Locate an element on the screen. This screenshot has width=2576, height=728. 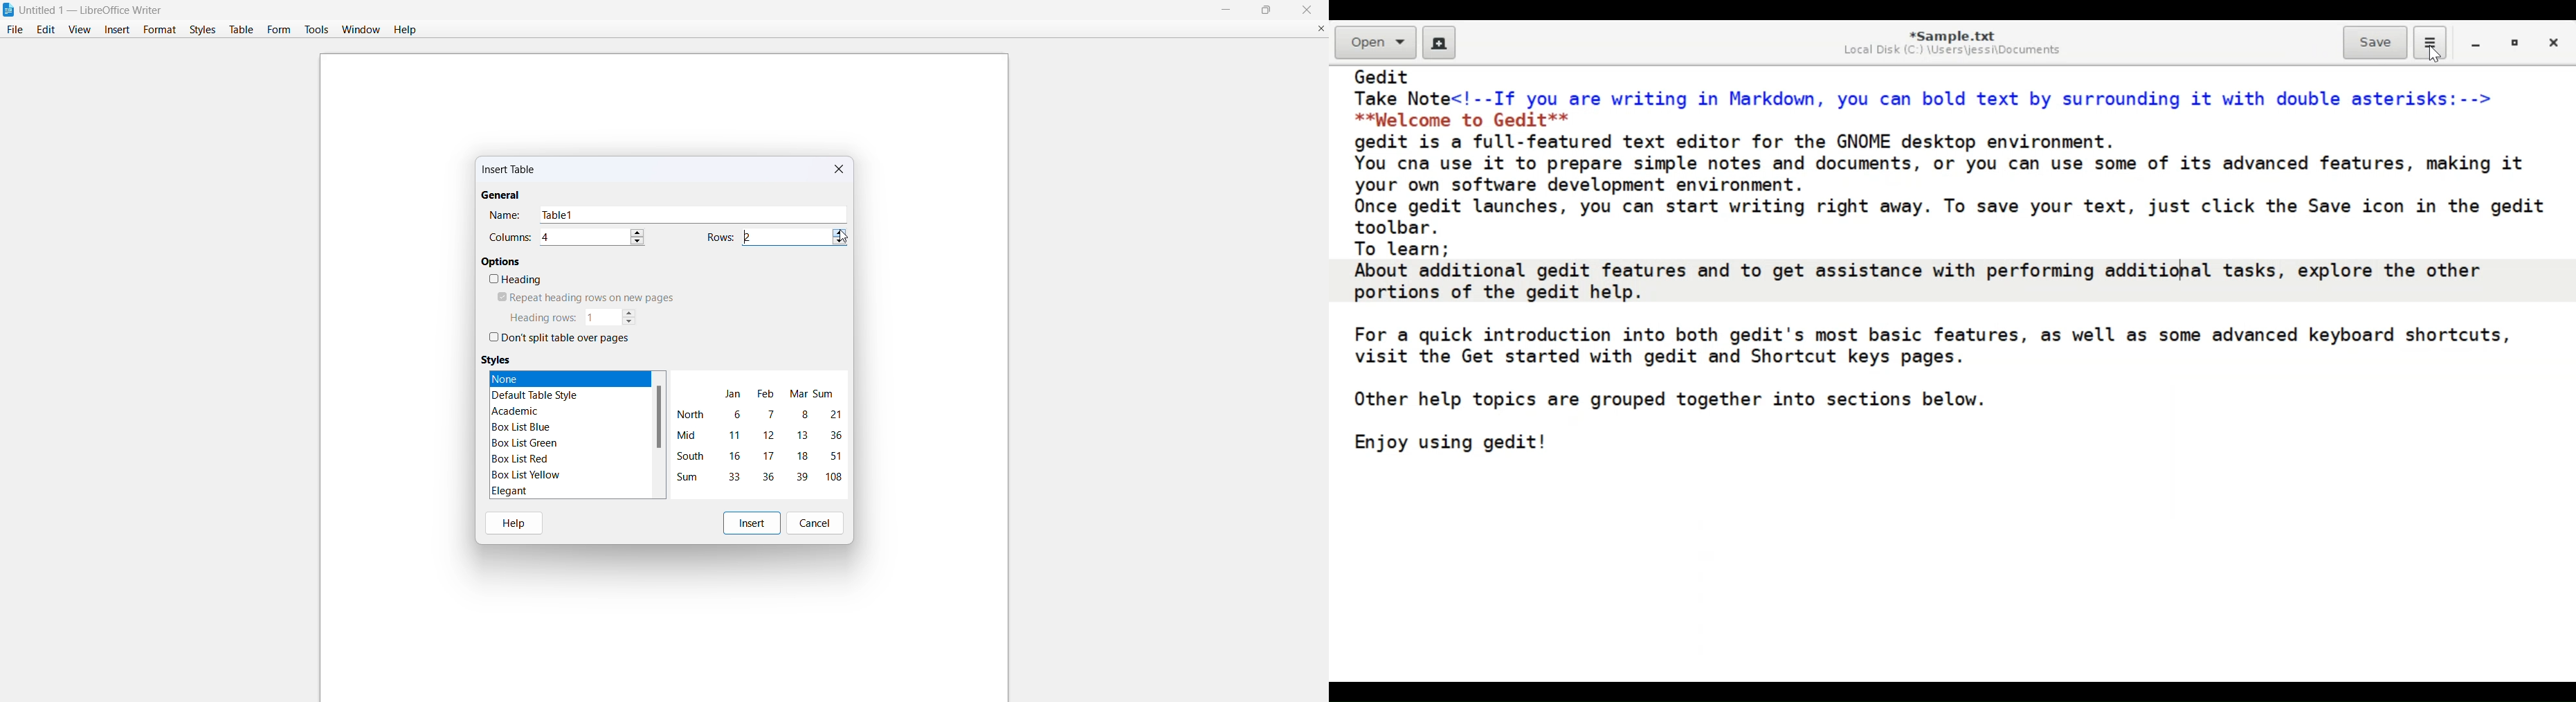
increase rows is located at coordinates (840, 231).